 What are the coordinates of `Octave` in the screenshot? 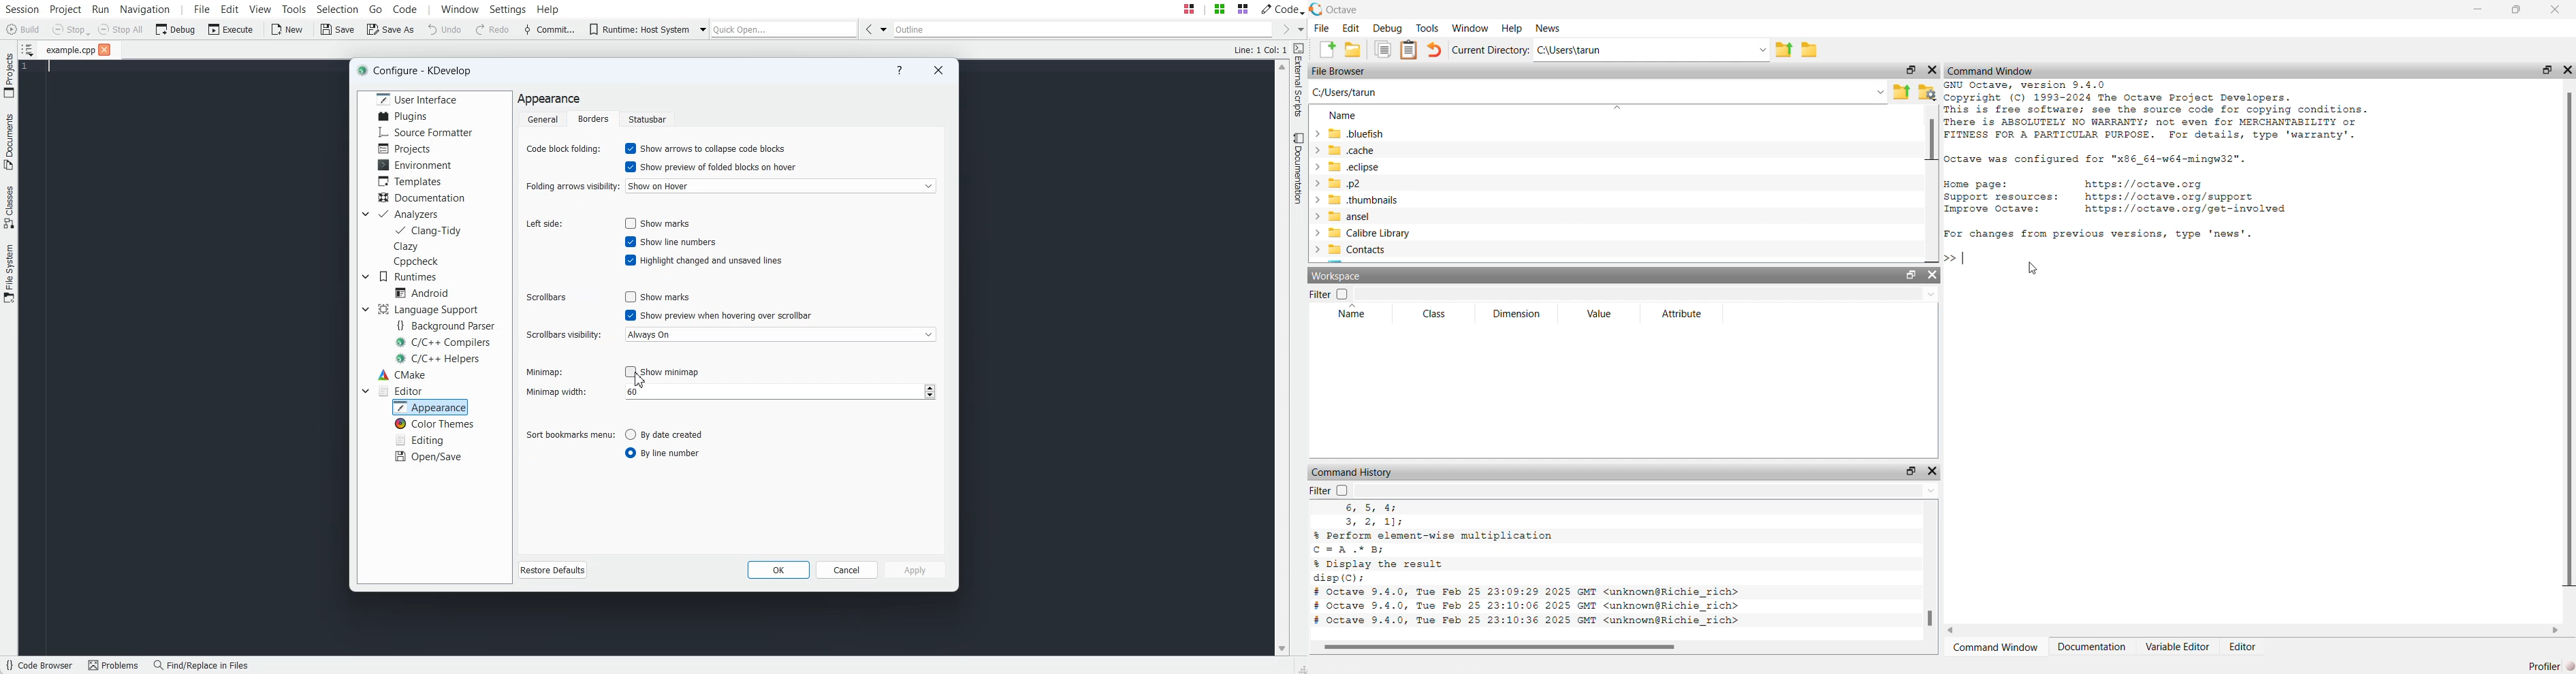 It's located at (1334, 10).